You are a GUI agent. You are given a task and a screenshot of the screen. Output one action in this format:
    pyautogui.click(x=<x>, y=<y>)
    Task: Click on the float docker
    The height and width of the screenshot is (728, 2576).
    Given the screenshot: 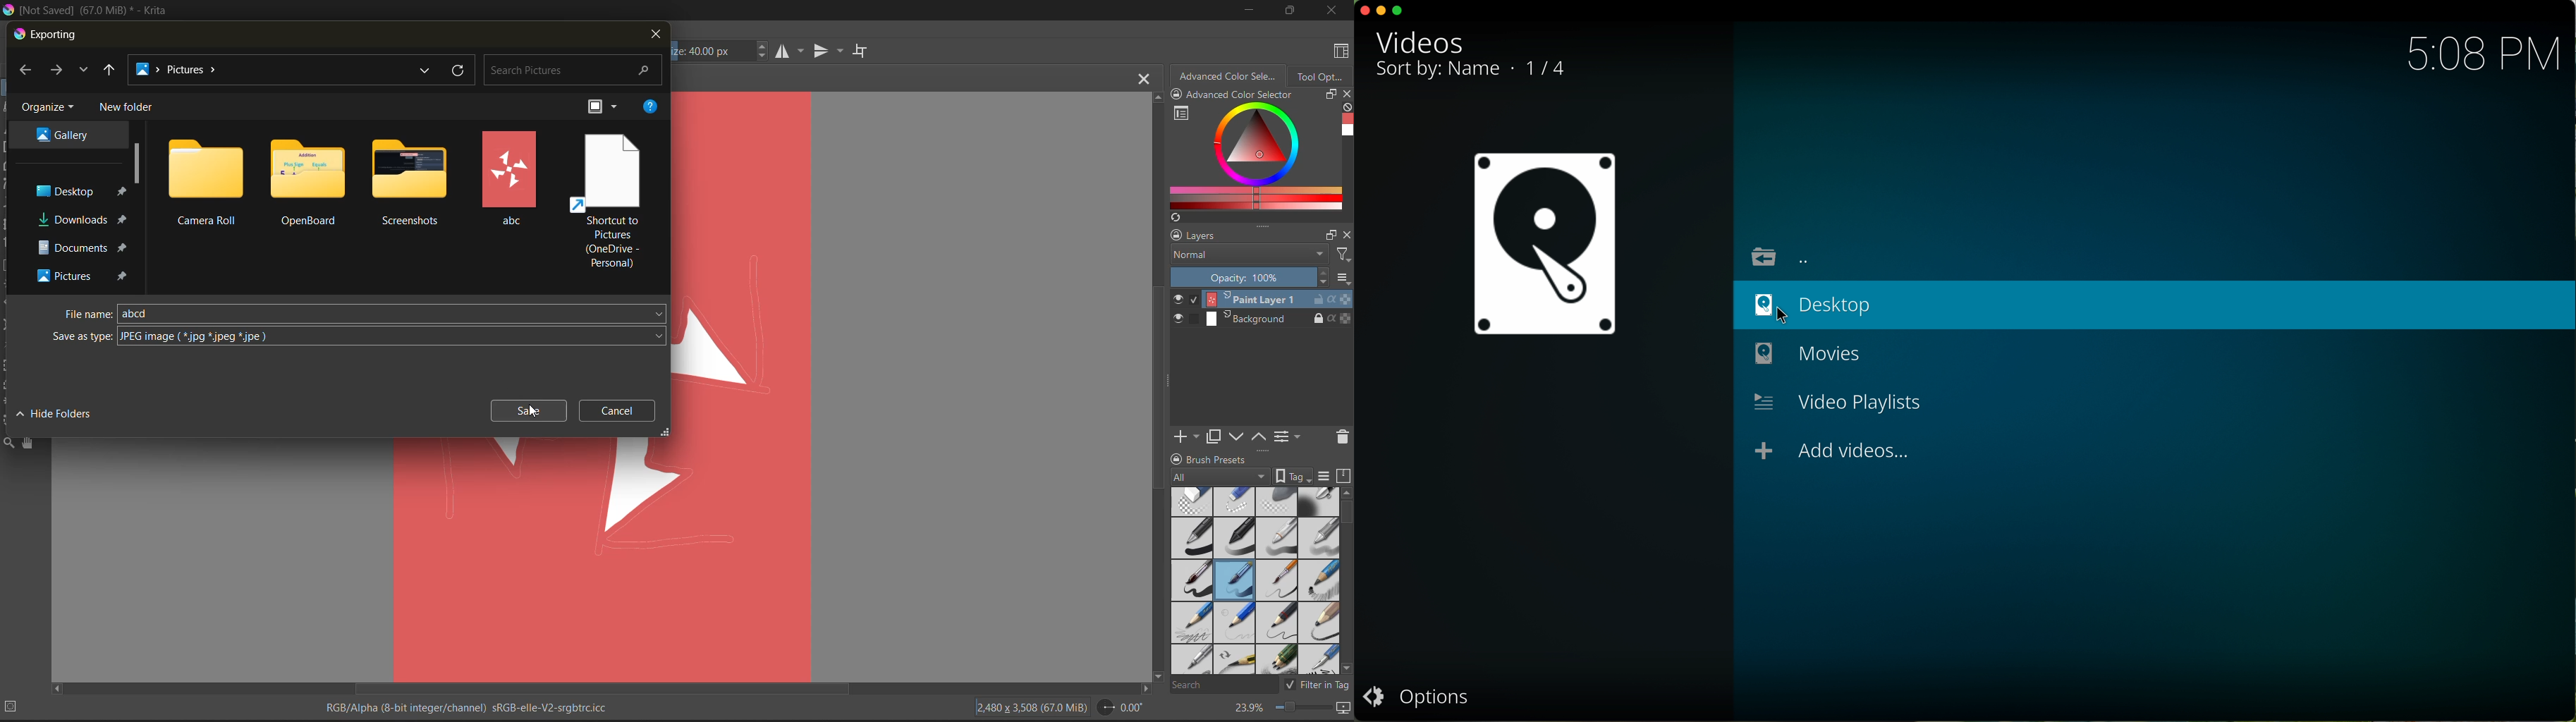 What is the action you would take?
    pyautogui.click(x=1332, y=235)
    